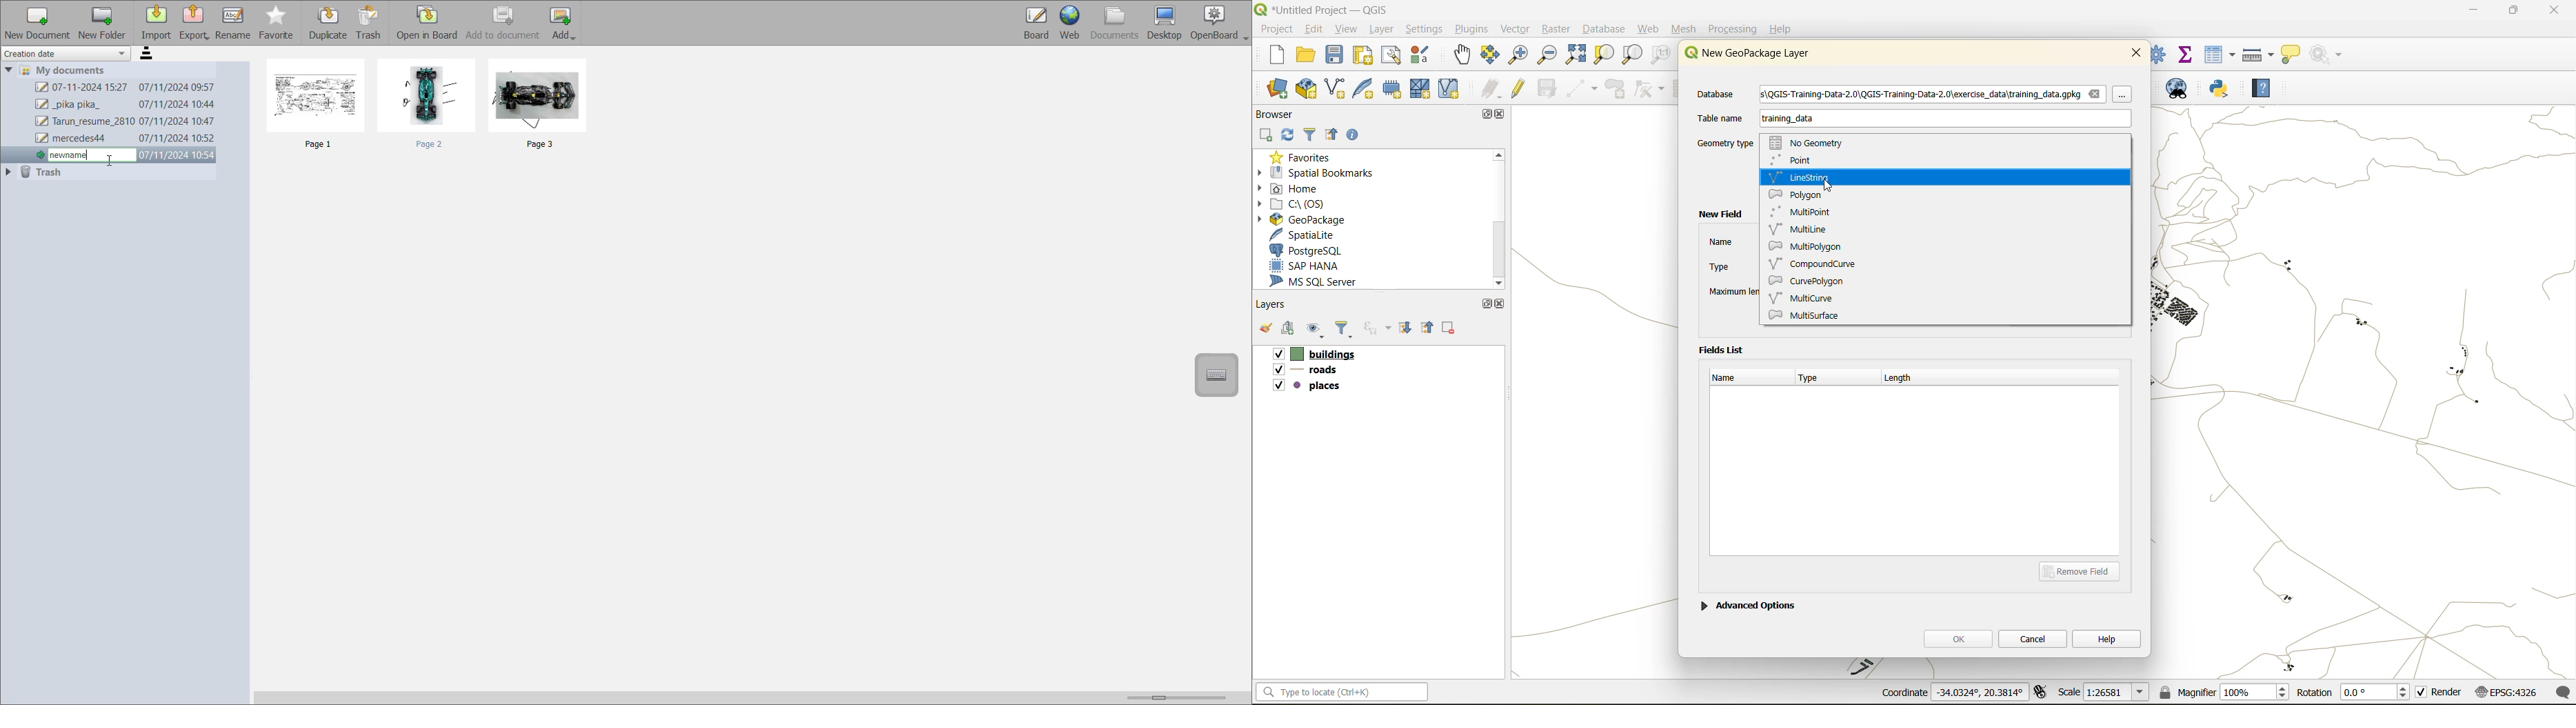 This screenshot has width=2576, height=728. Describe the element at coordinates (2260, 54) in the screenshot. I see `measure line` at that location.